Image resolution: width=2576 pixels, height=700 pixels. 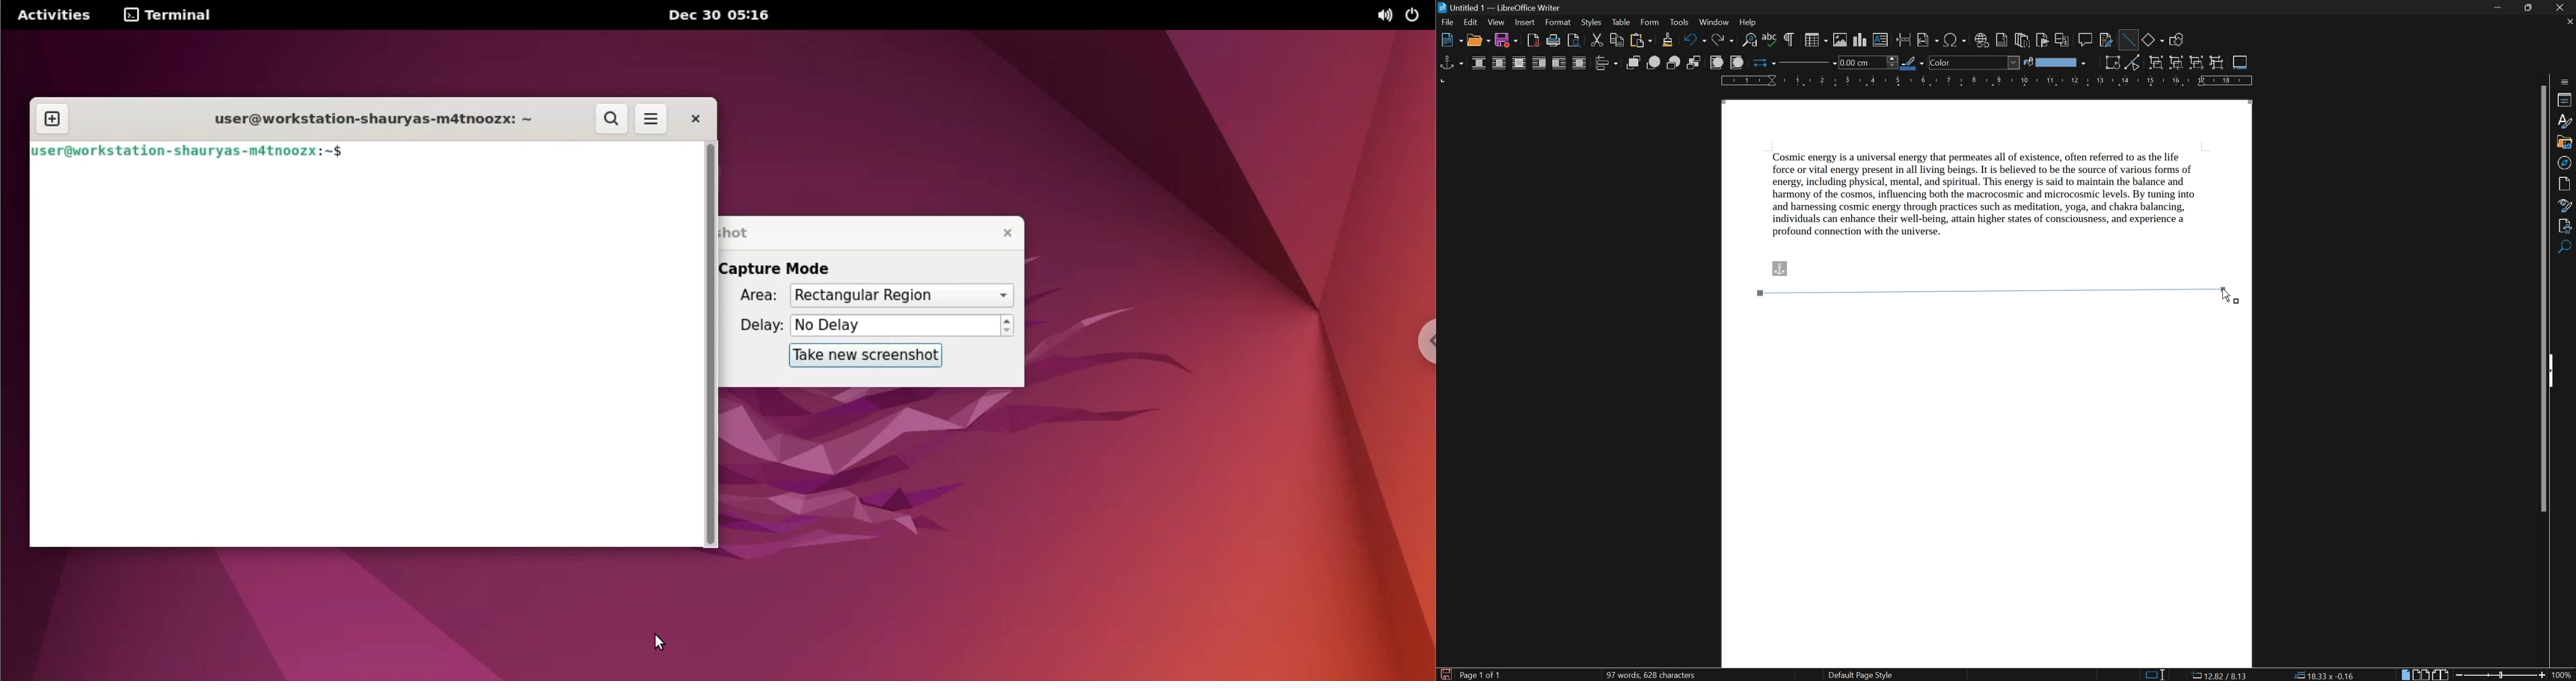 What do you see at coordinates (1451, 41) in the screenshot?
I see `new` at bounding box center [1451, 41].